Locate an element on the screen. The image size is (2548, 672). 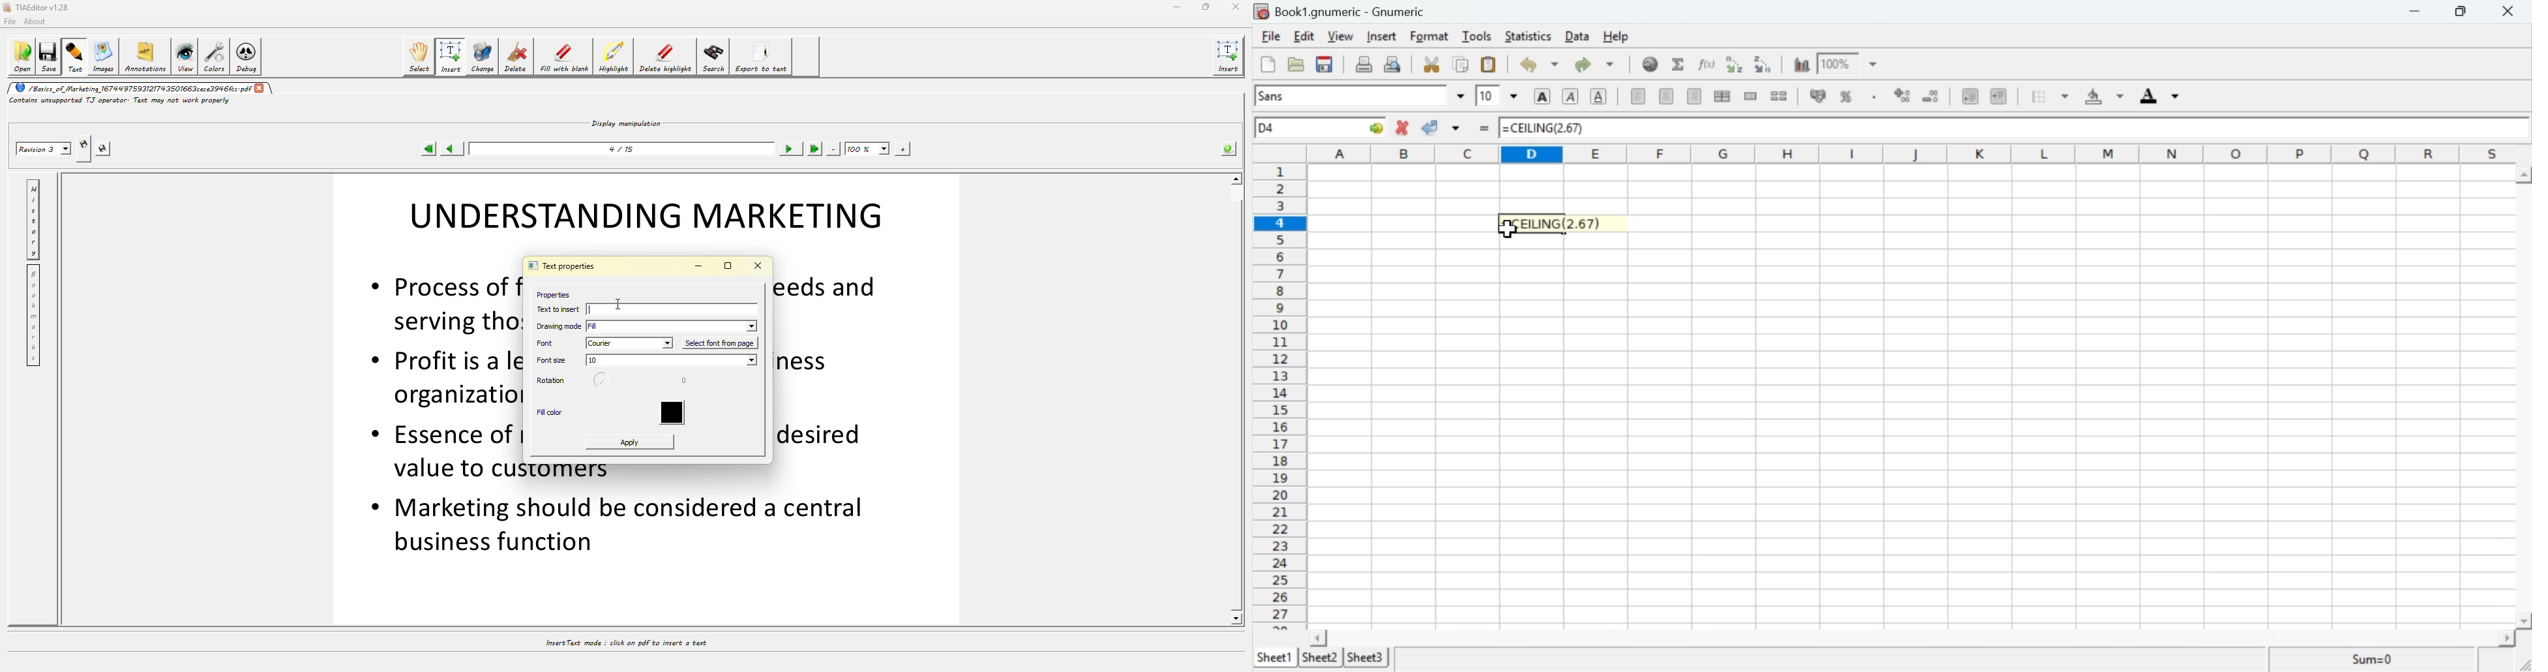
File is located at coordinates (1271, 37).